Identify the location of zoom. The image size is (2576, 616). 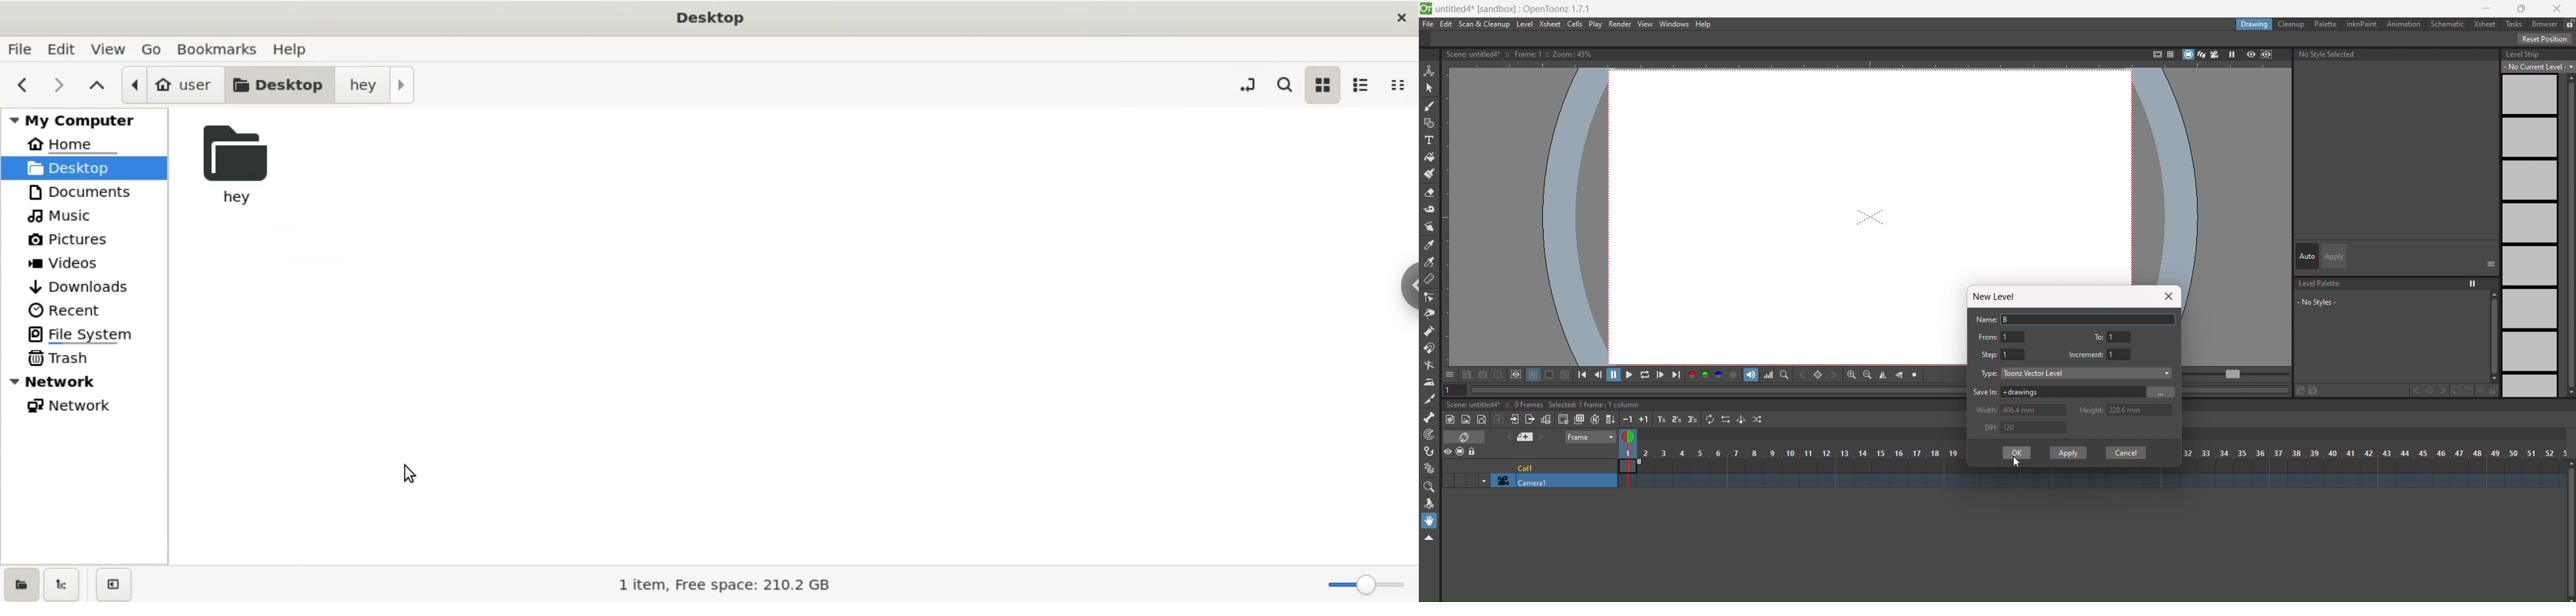
(1368, 585).